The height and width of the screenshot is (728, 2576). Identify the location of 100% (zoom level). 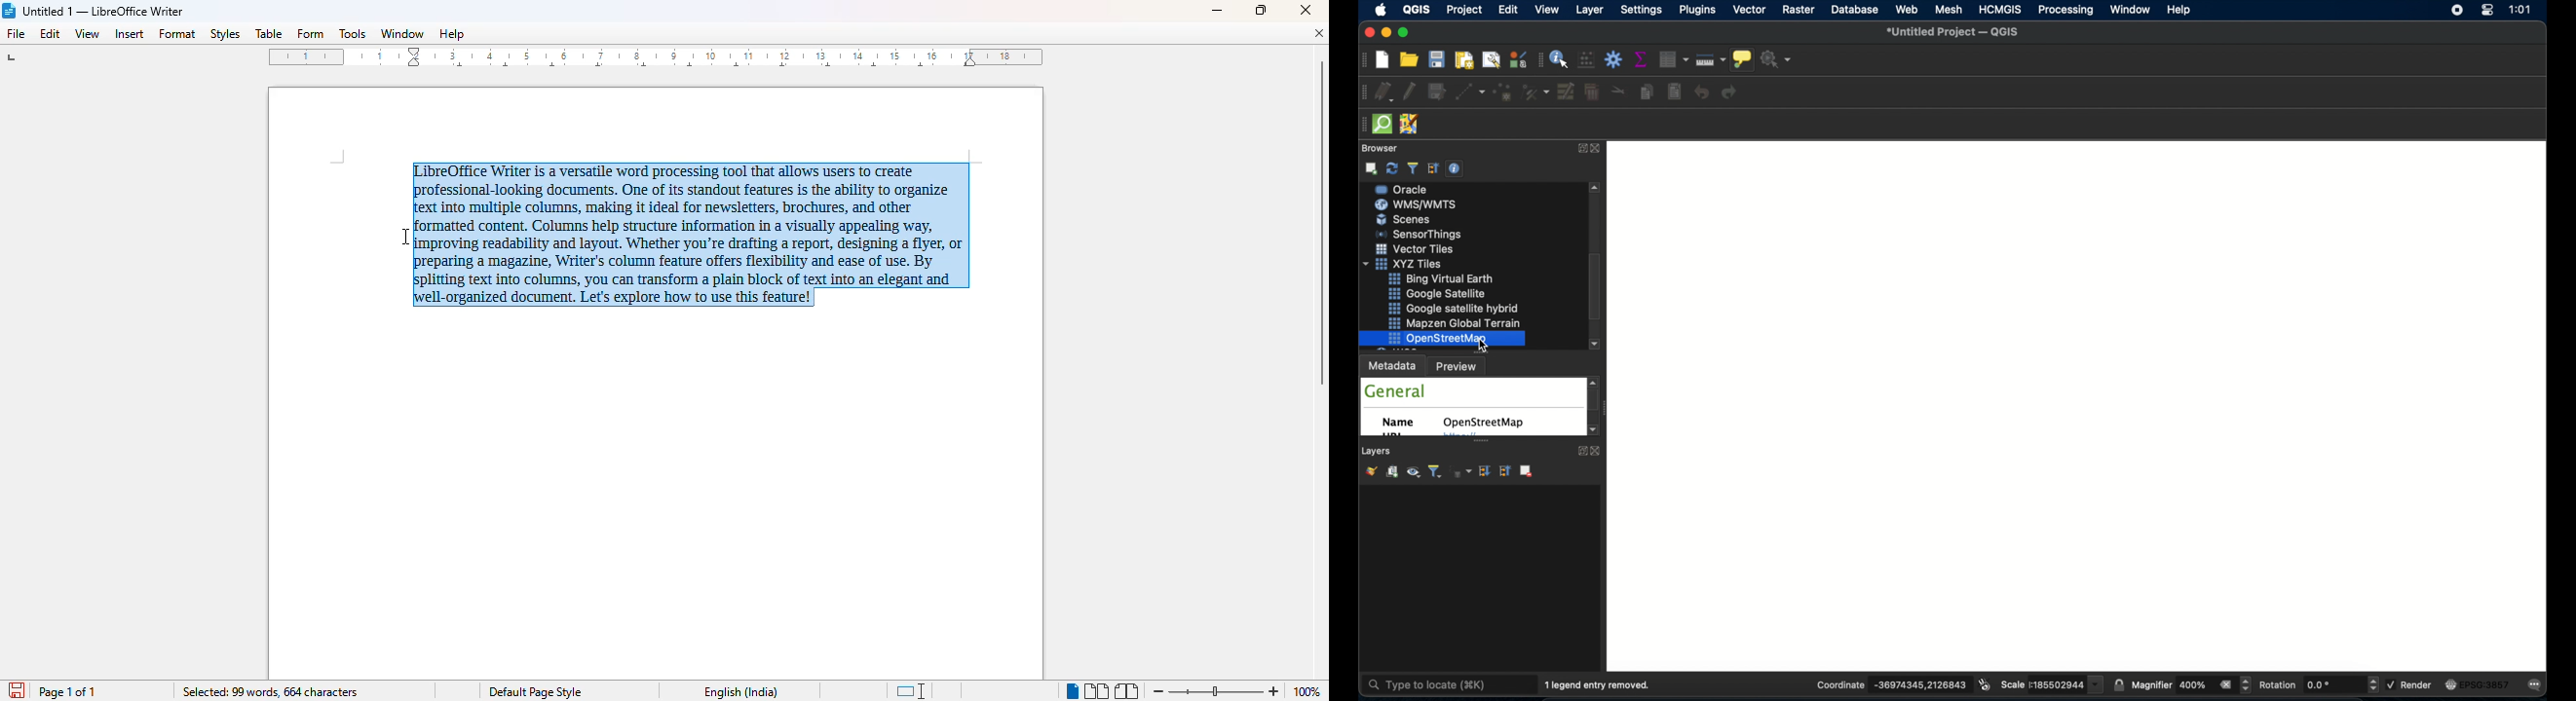
(1309, 691).